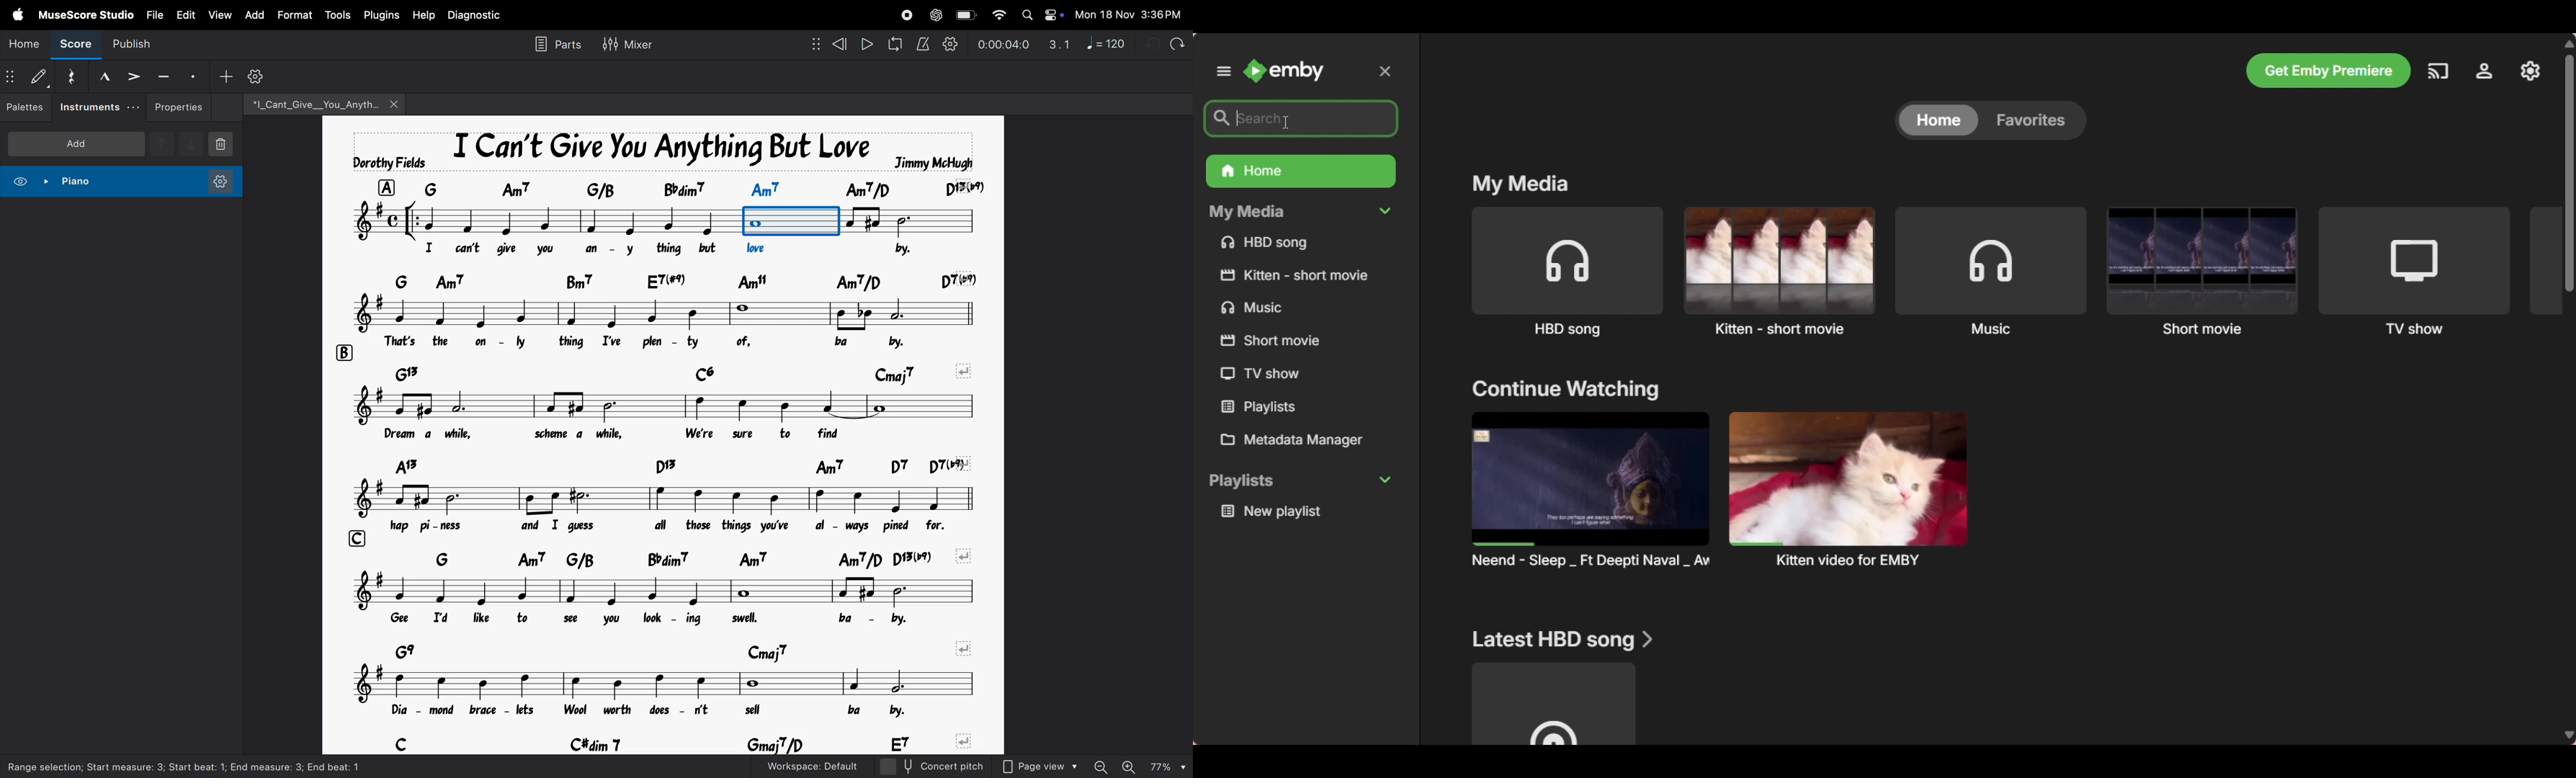  Describe the element at coordinates (28, 76) in the screenshot. I see ` default` at that location.